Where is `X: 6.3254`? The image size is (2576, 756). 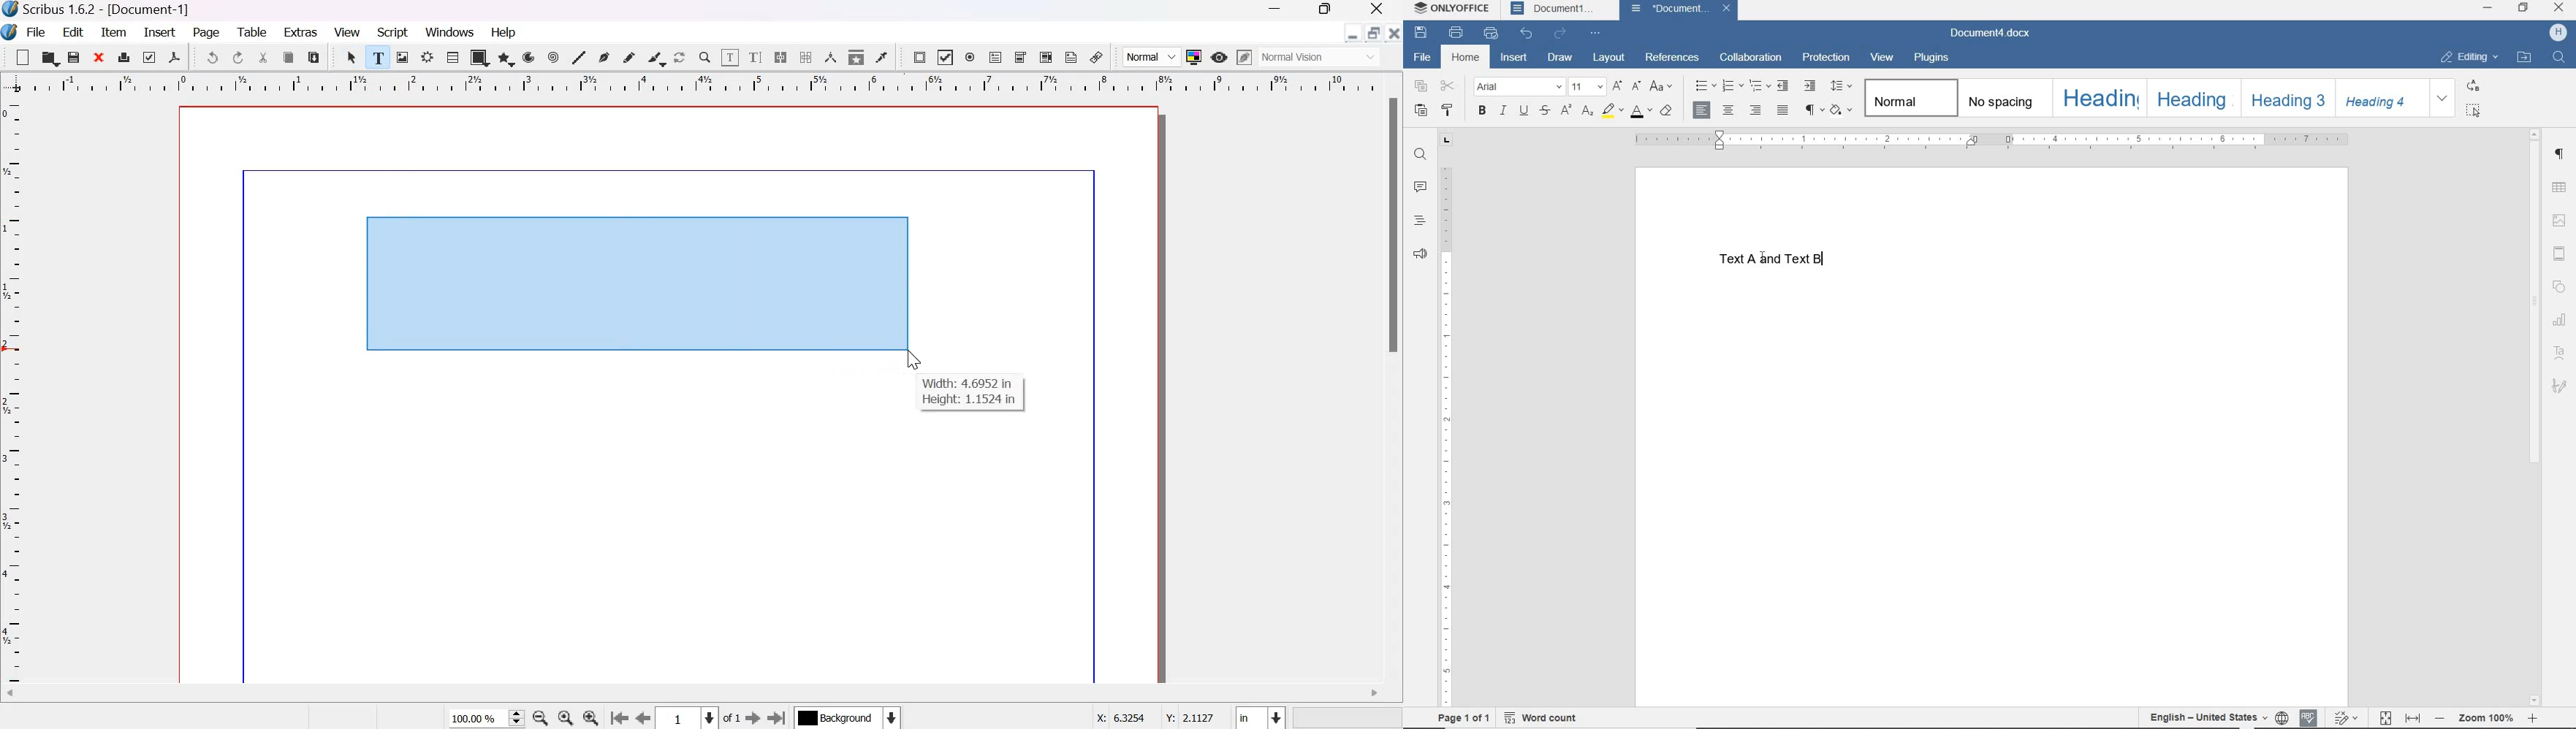 X: 6.3254 is located at coordinates (1115, 717).